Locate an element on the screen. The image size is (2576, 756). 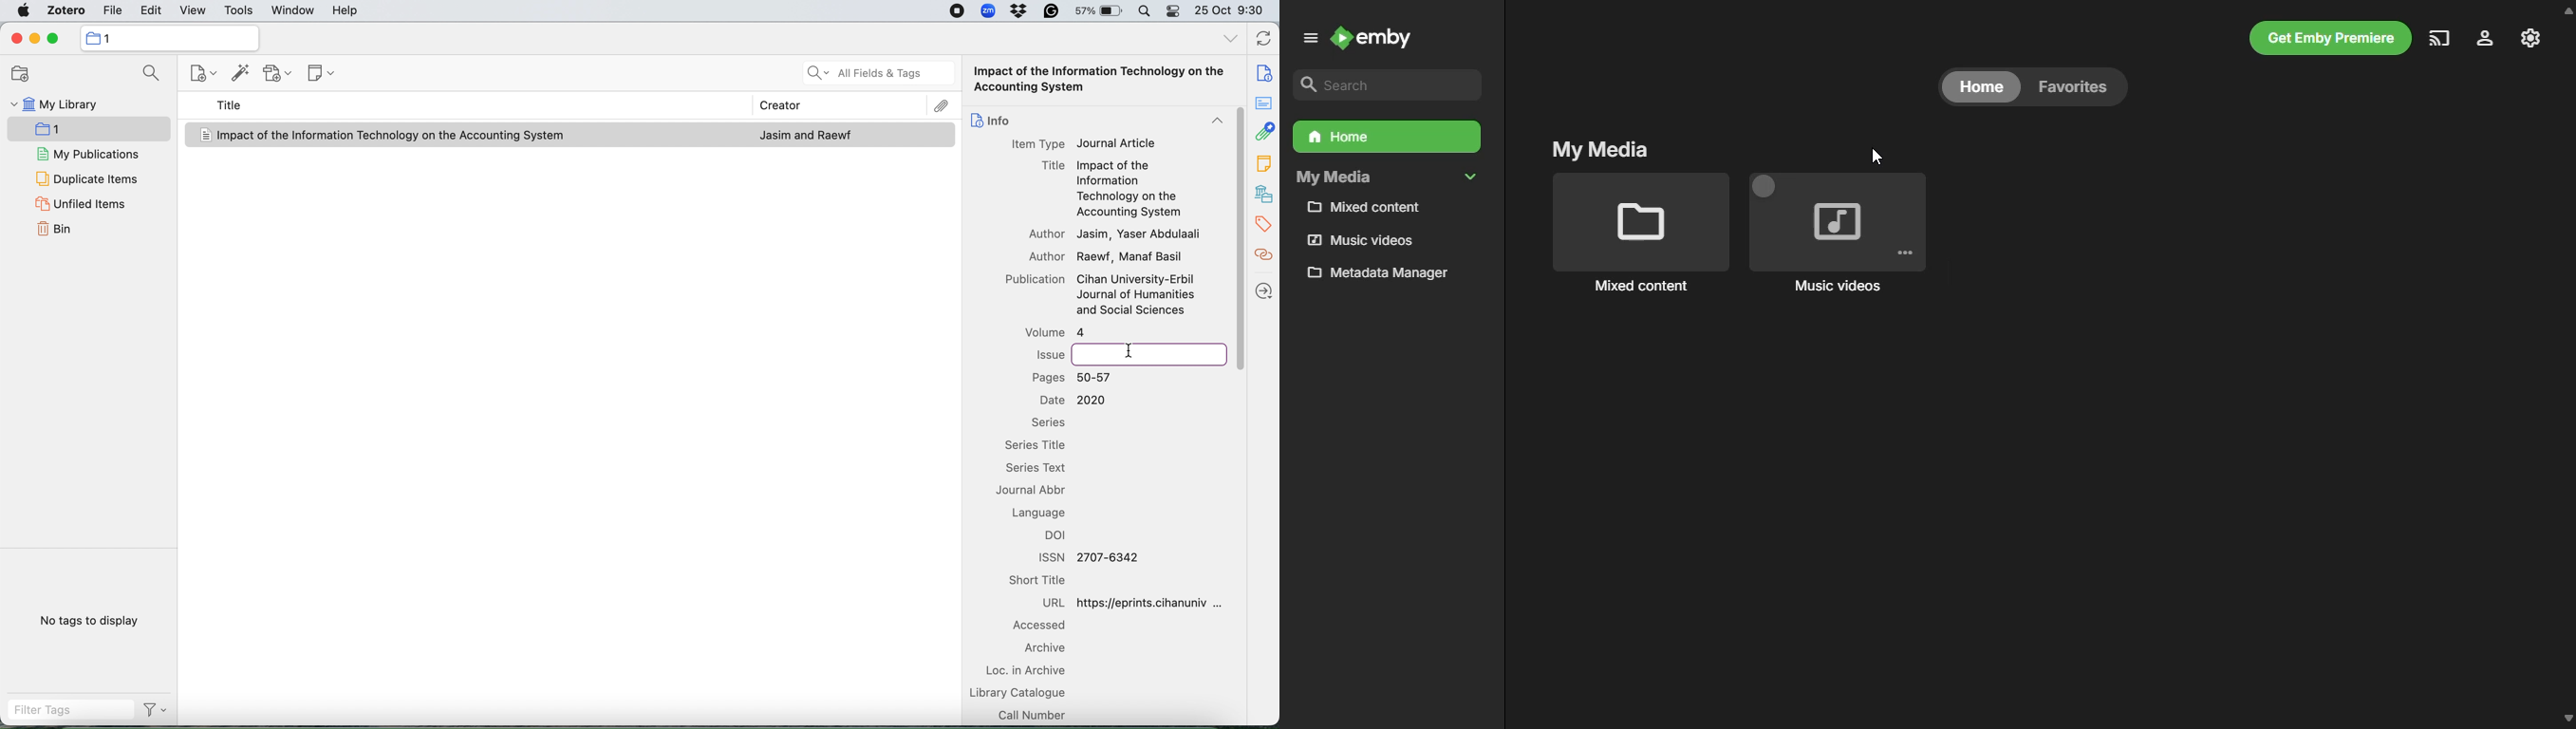
loc in archive is located at coordinates (1029, 671).